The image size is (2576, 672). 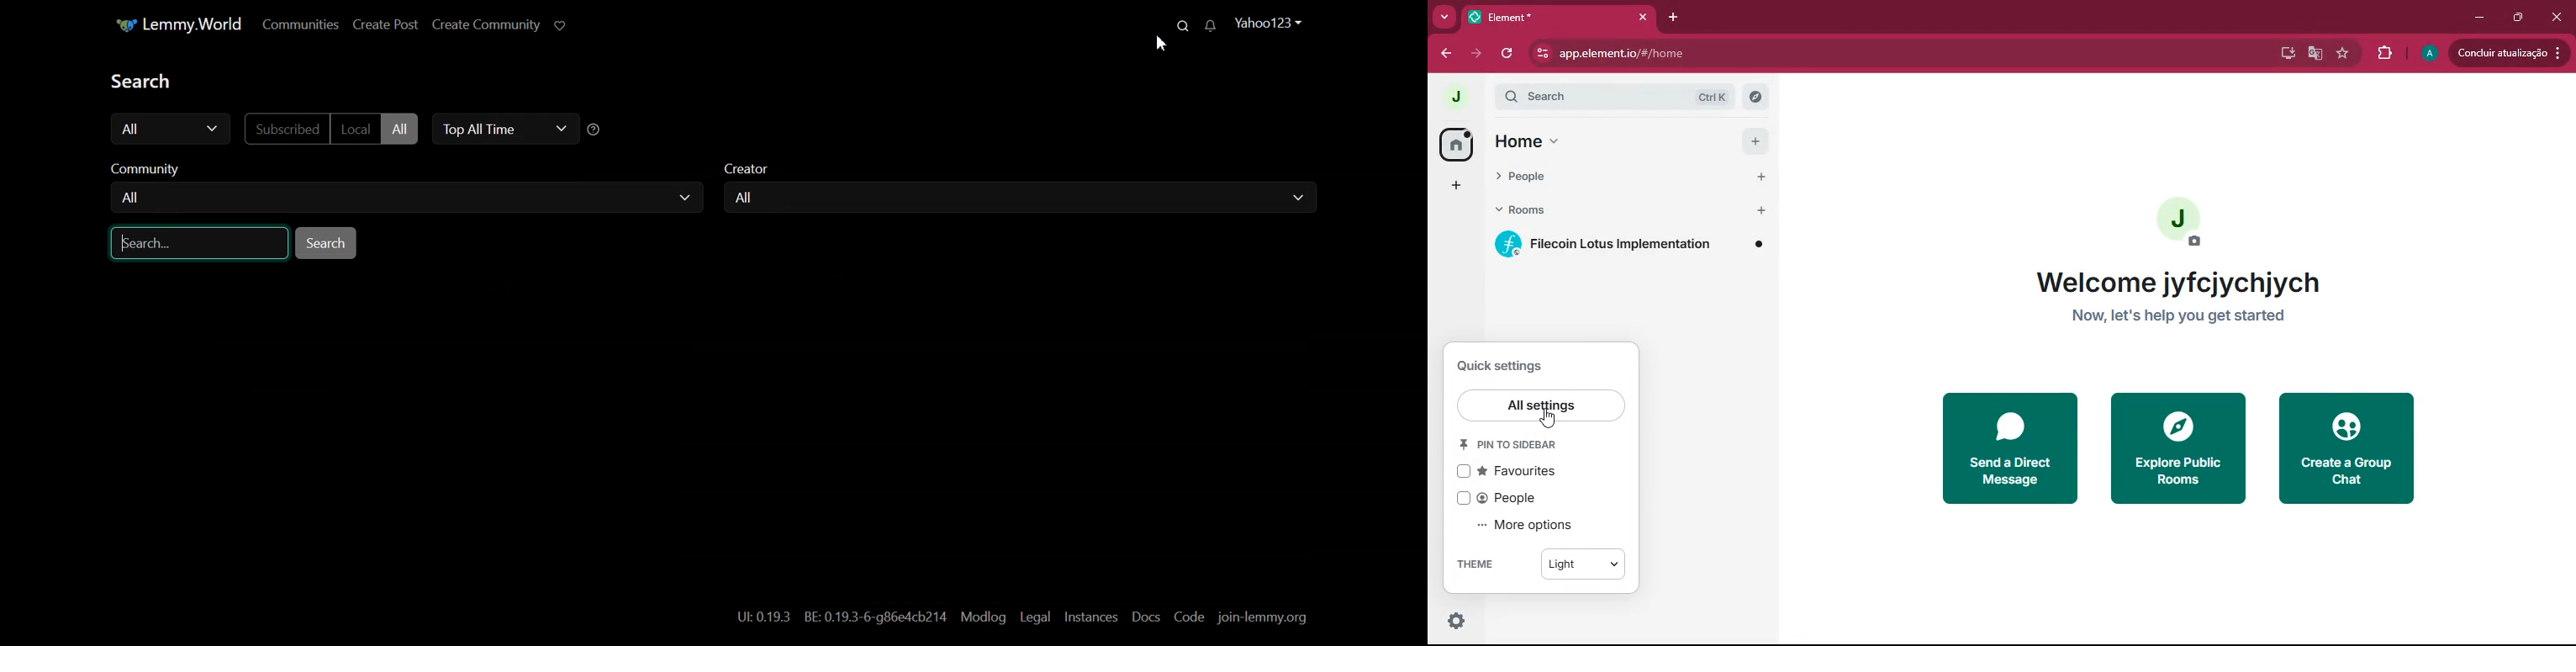 I want to click on Profile, so click(x=1263, y=22).